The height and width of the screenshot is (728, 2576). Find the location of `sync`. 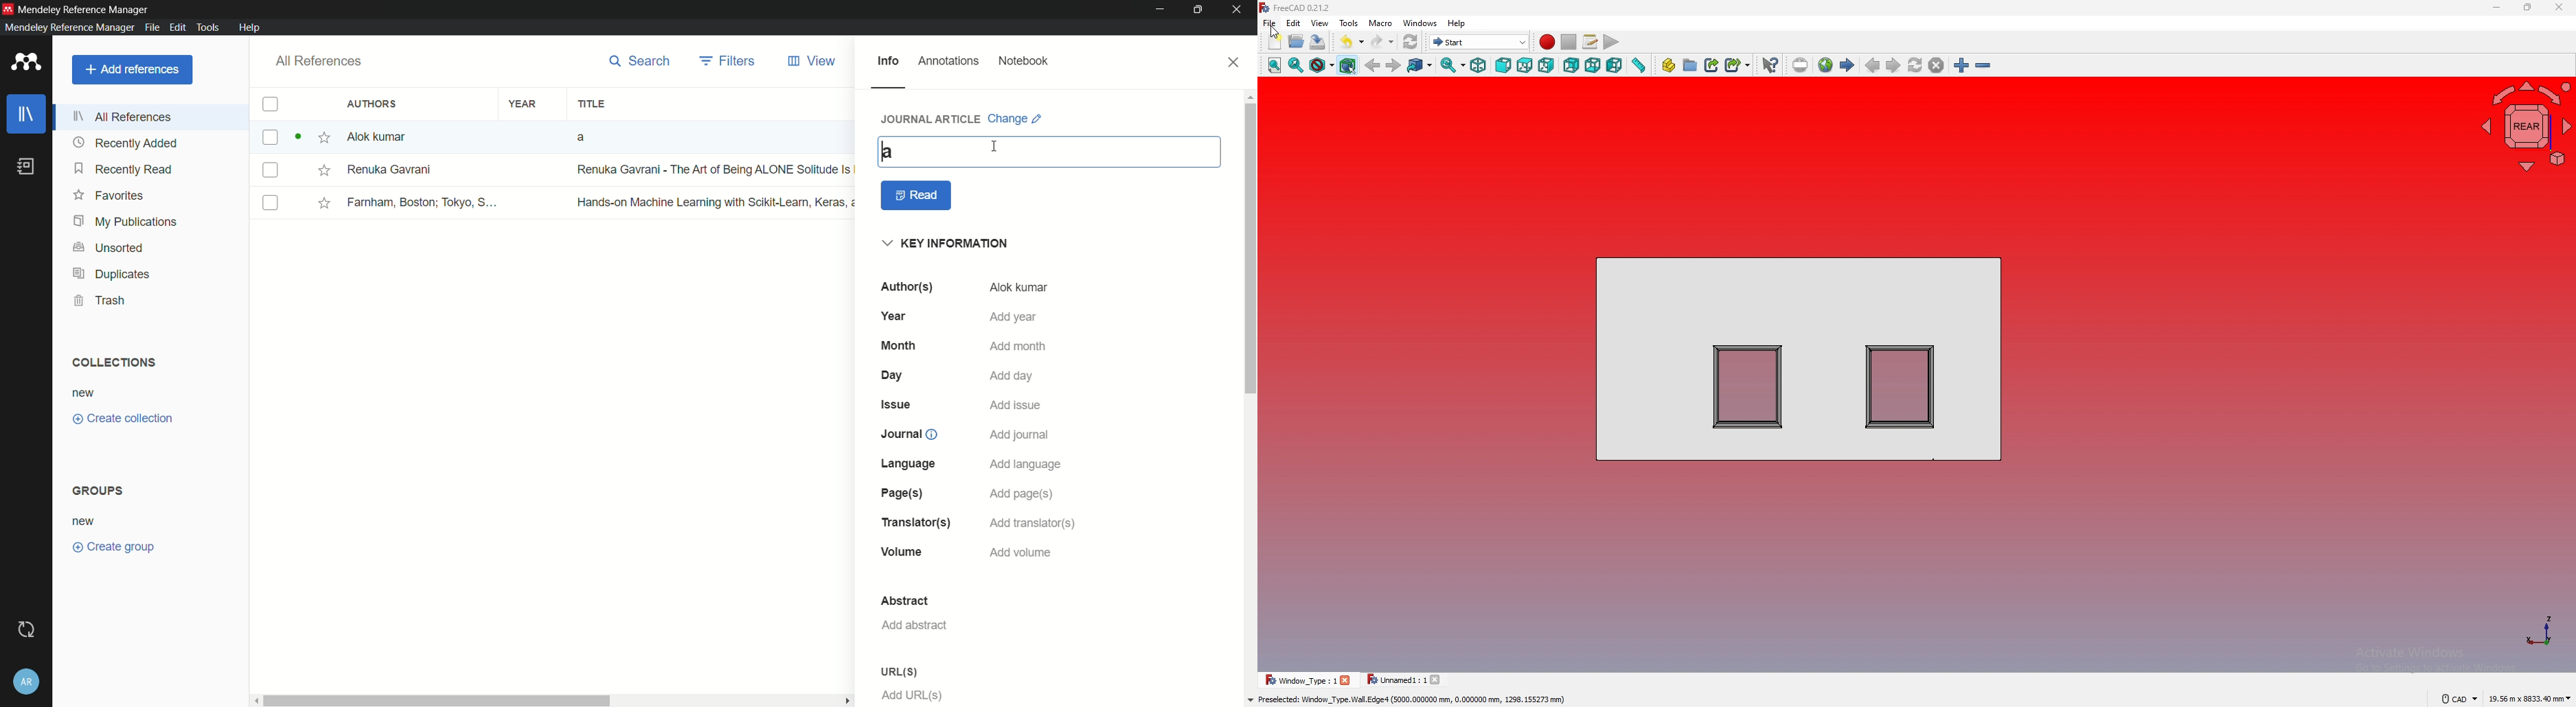

sync is located at coordinates (29, 630).